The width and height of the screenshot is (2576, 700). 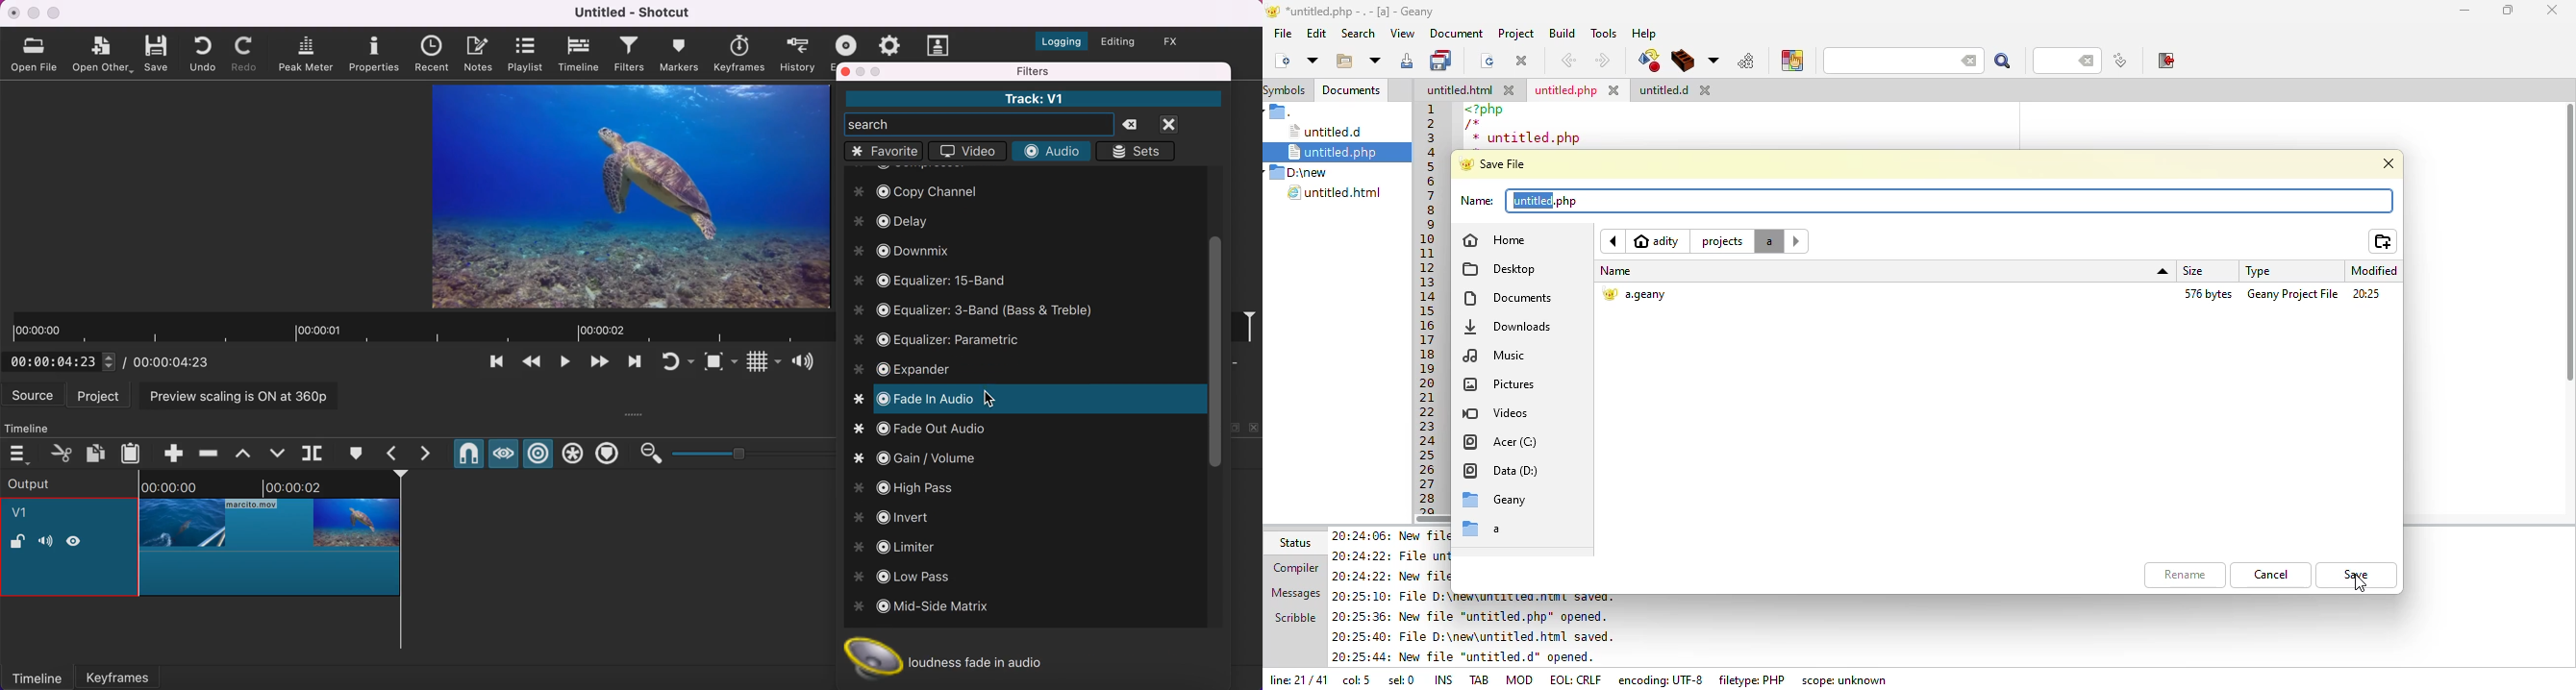 I want to click on save, so click(x=158, y=52).